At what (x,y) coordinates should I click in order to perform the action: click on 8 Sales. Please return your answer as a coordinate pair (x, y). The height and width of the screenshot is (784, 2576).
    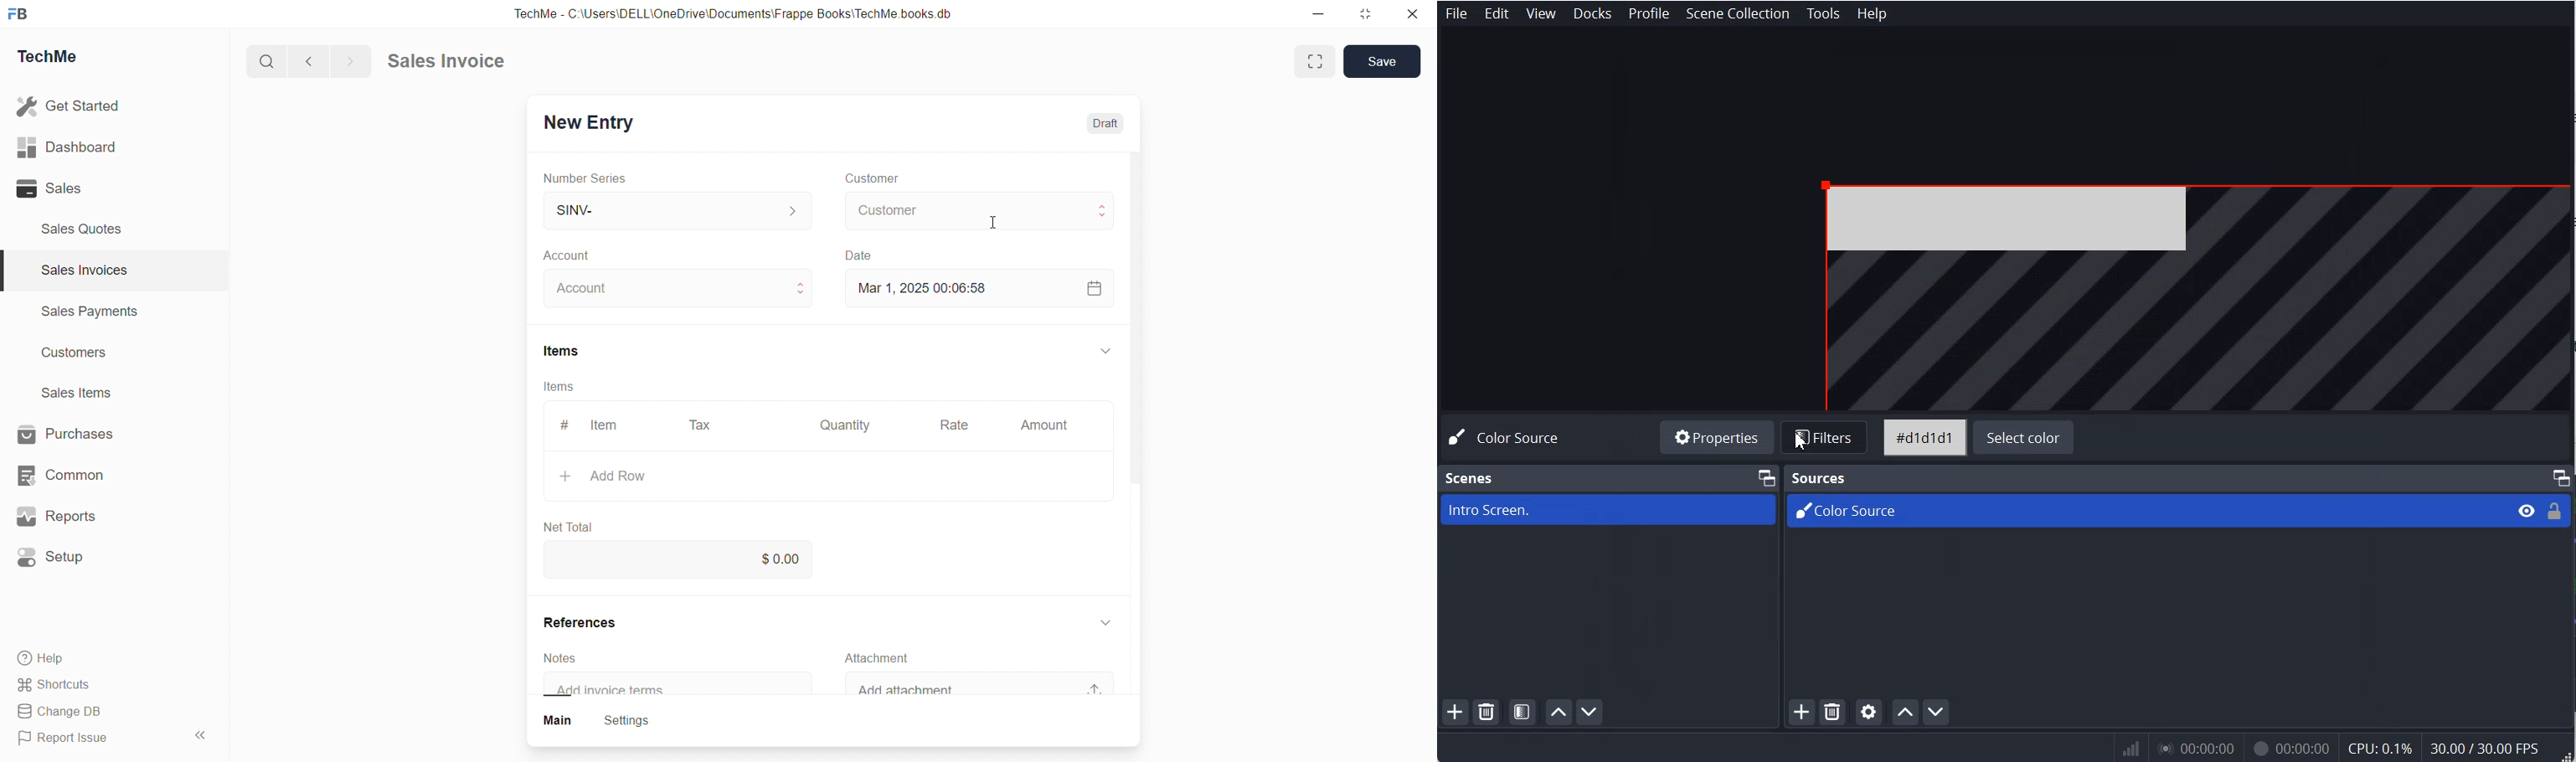
    Looking at the image, I should click on (52, 188).